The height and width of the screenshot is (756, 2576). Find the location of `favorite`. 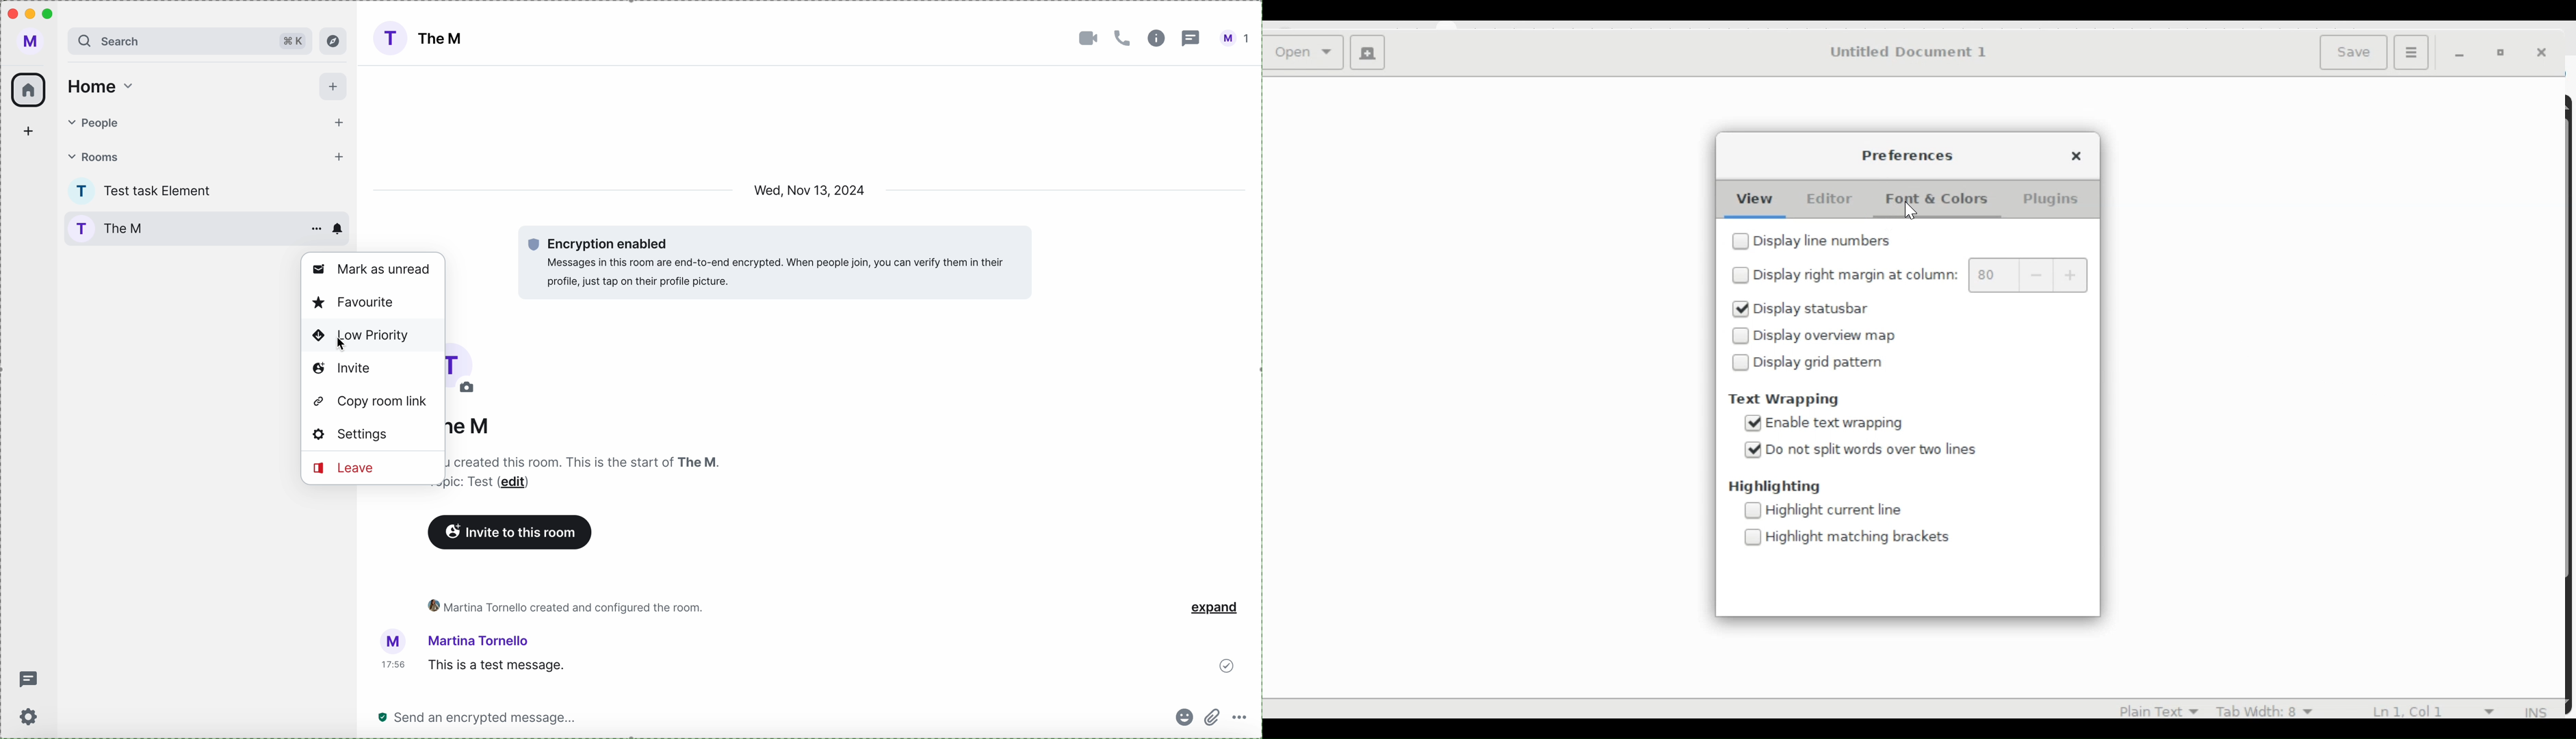

favorite is located at coordinates (356, 302).